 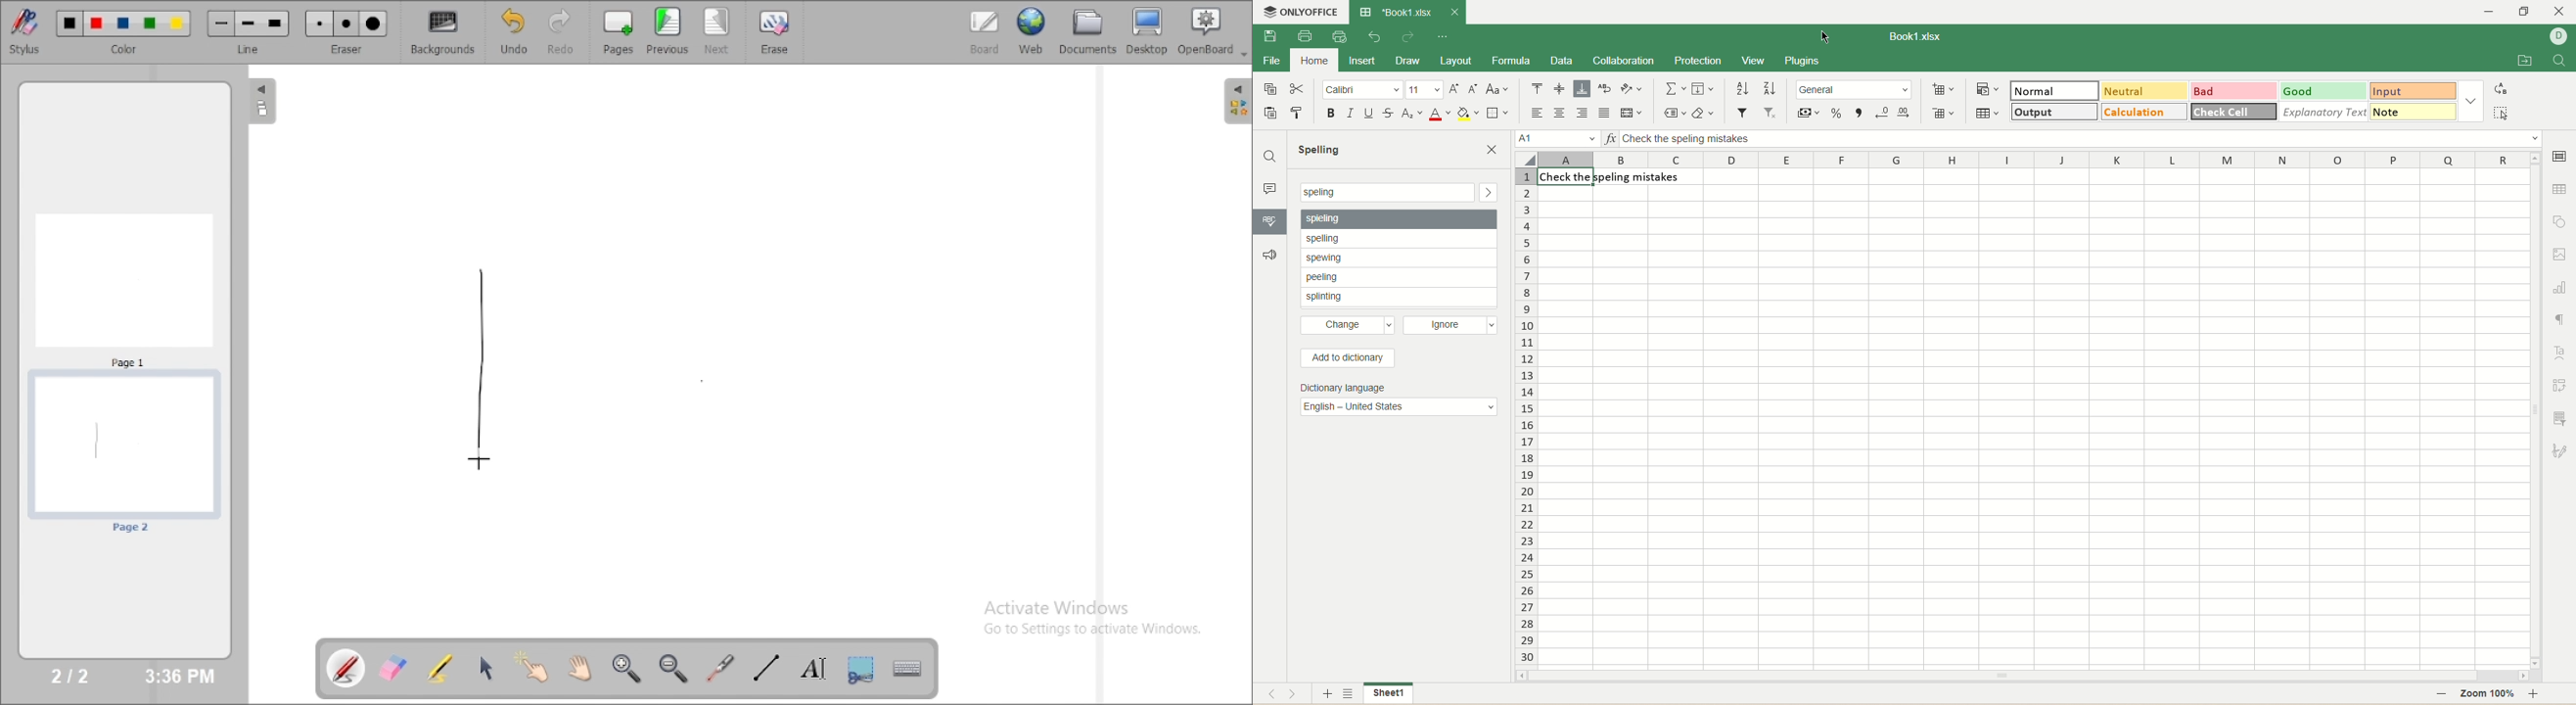 I want to click on annotate document, so click(x=346, y=669).